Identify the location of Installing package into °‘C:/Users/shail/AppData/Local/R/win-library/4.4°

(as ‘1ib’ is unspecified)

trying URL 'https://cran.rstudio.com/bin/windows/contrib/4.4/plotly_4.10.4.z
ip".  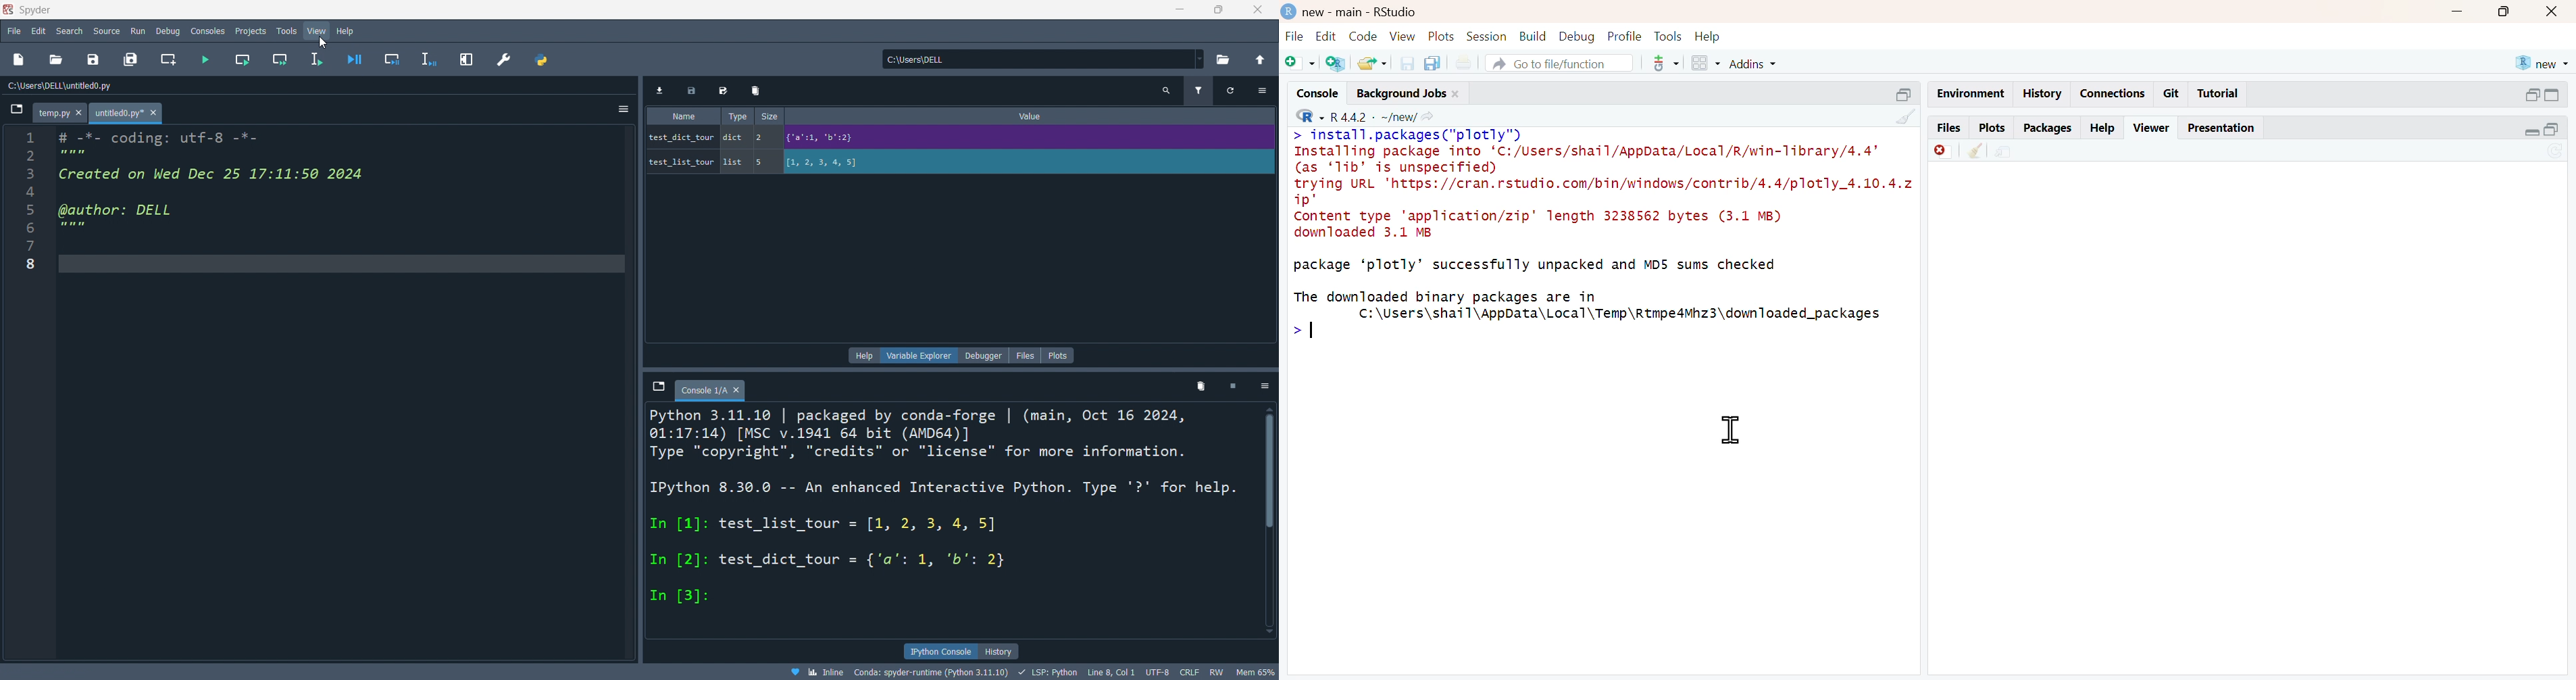
(1602, 177).